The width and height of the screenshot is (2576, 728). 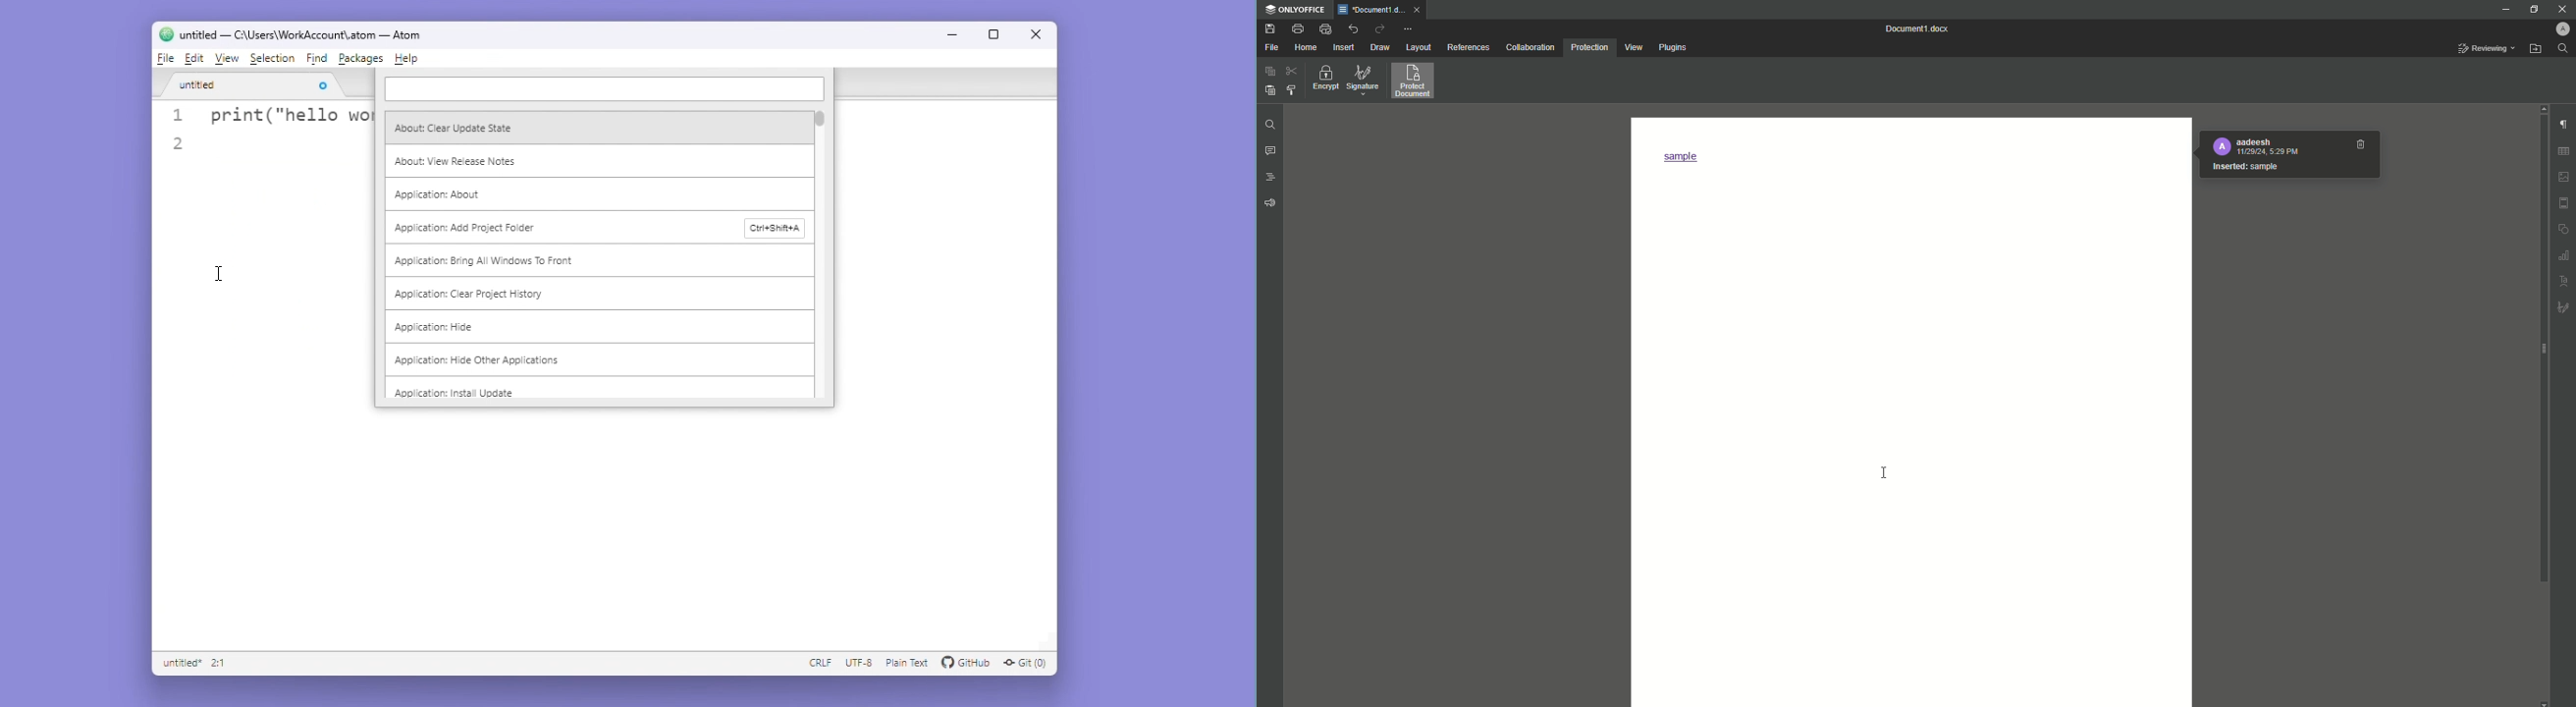 What do you see at coordinates (2560, 29) in the screenshot?
I see `Profile` at bounding box center [2560, 29].